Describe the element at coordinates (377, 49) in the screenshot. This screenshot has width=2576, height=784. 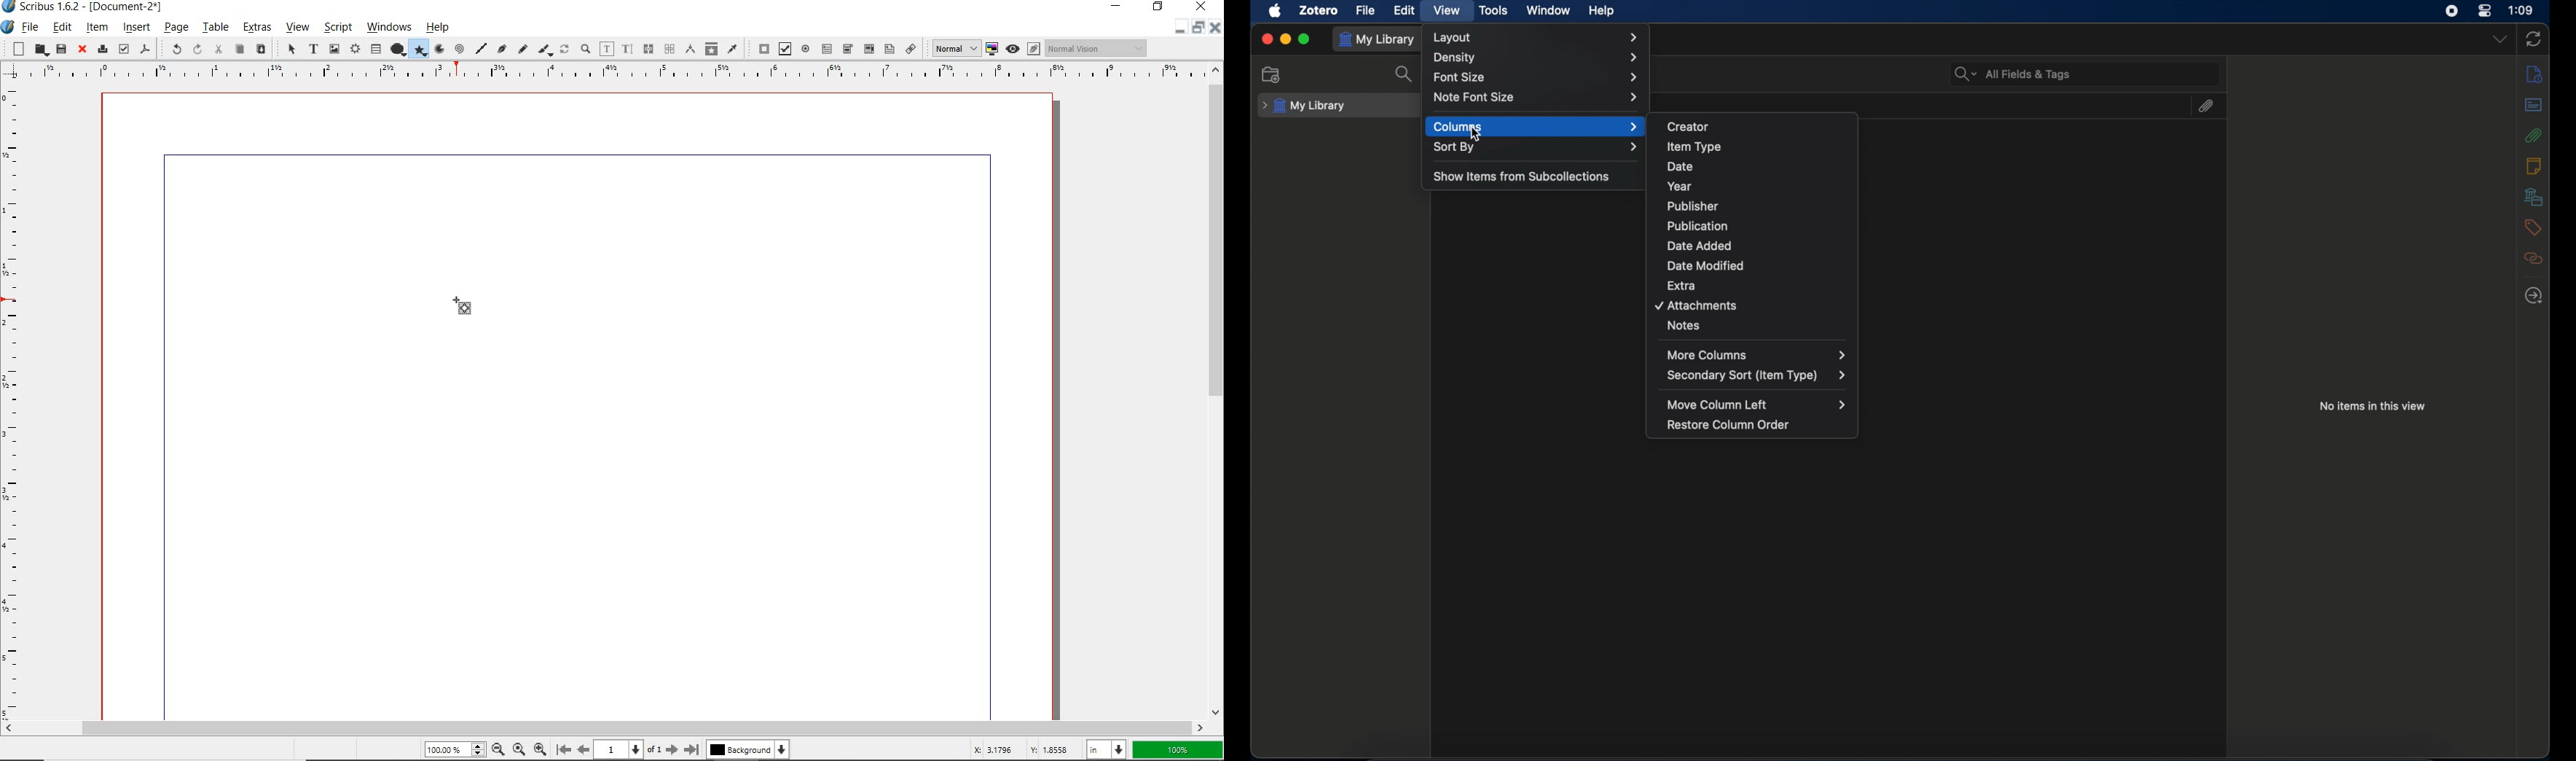
I see `table` at that location.